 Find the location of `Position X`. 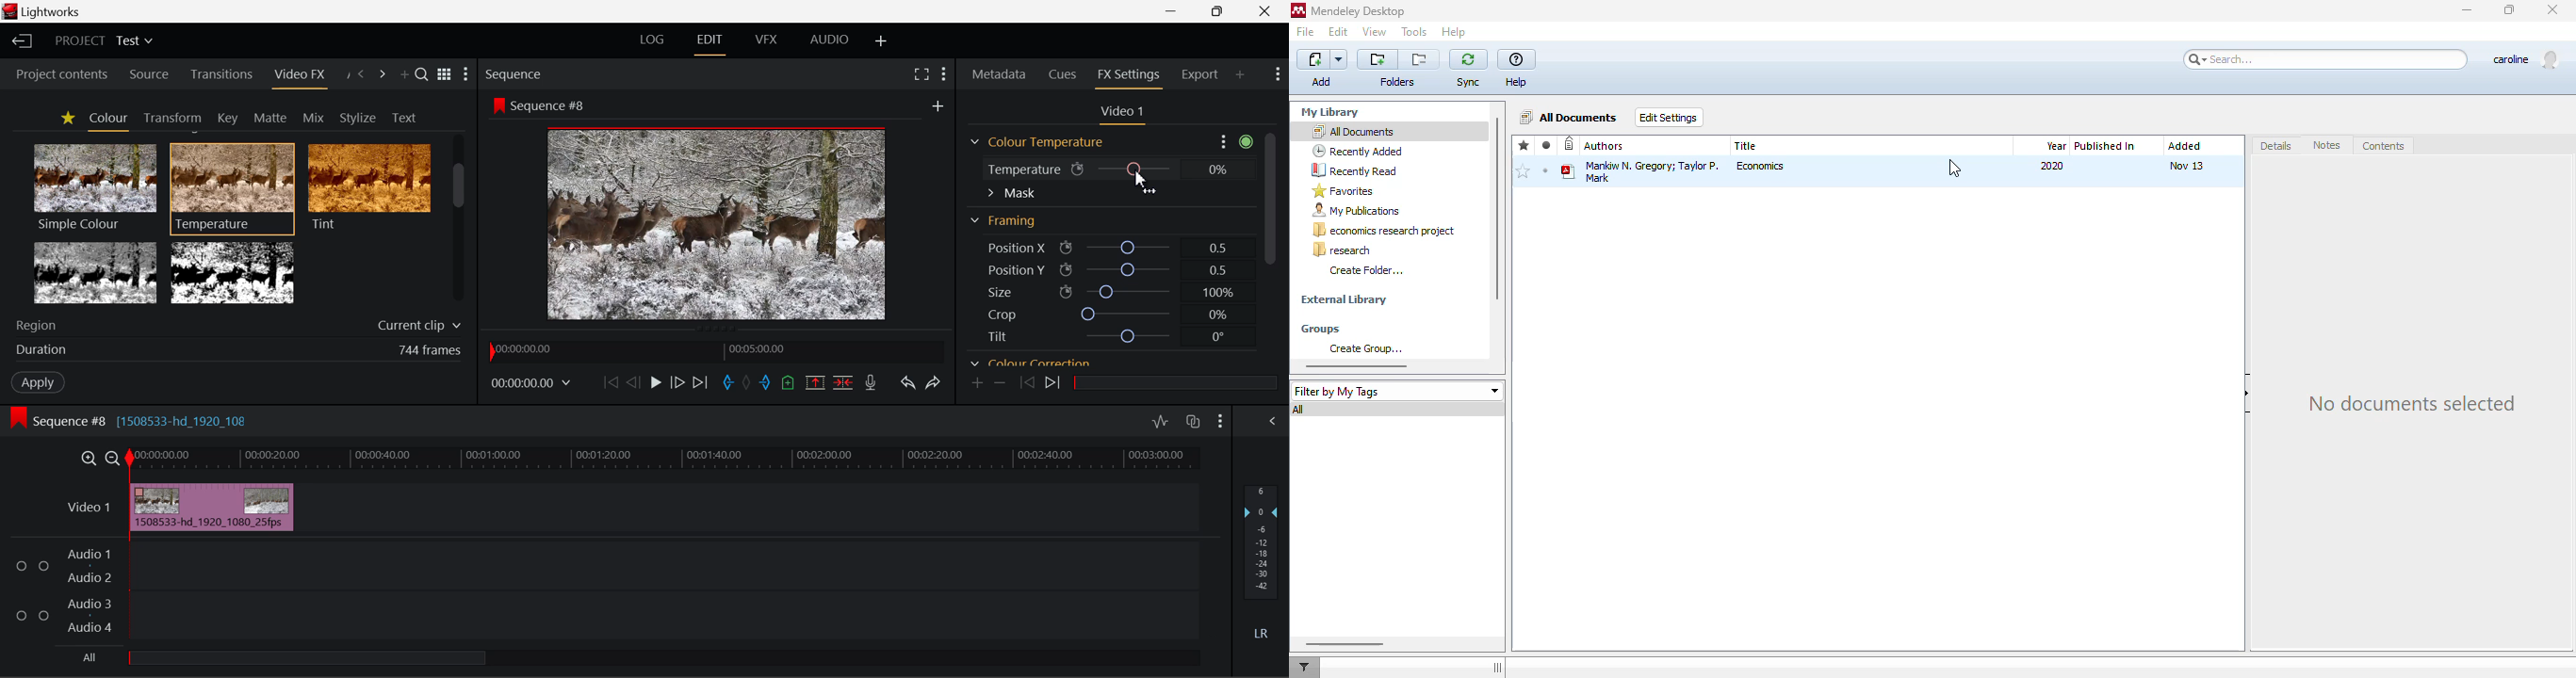

Position X is located at coordinates (1128, 248).